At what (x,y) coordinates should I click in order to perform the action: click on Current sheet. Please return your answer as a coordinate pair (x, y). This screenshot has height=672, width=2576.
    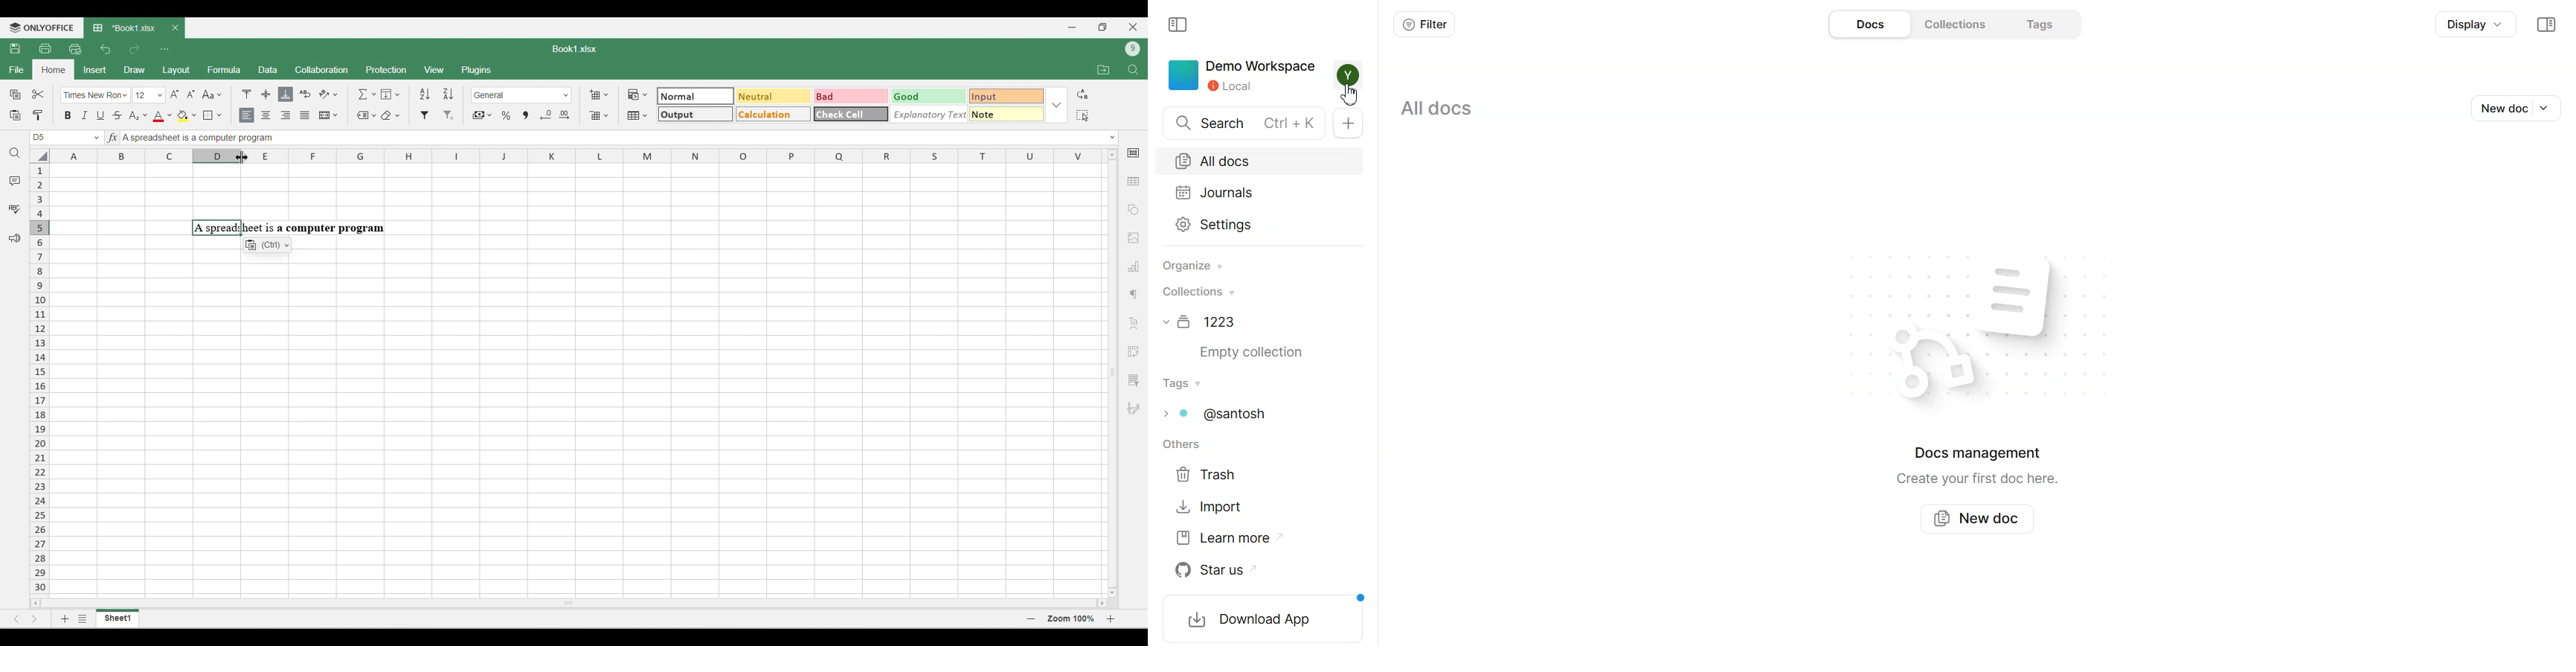
    Looking at the image, I should click on (126, 28).